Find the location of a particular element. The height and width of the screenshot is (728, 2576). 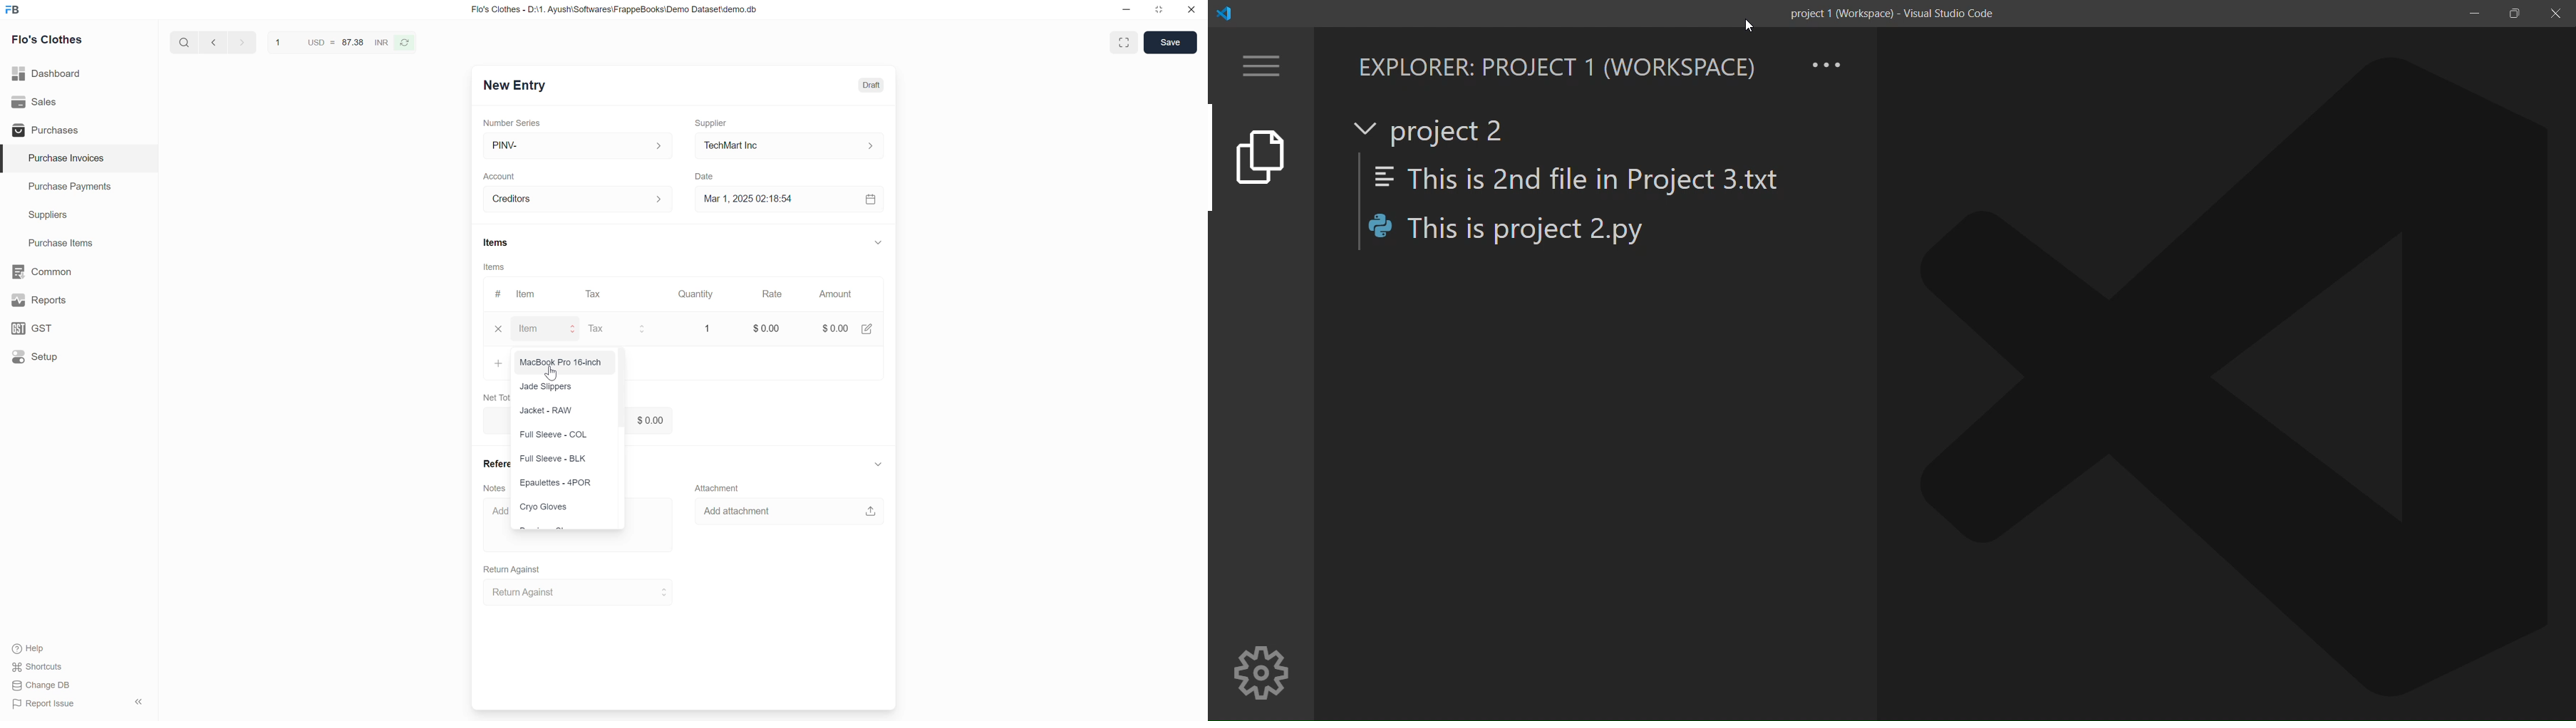

Full Sleeve - BLK is located at coordinates (553, 459).